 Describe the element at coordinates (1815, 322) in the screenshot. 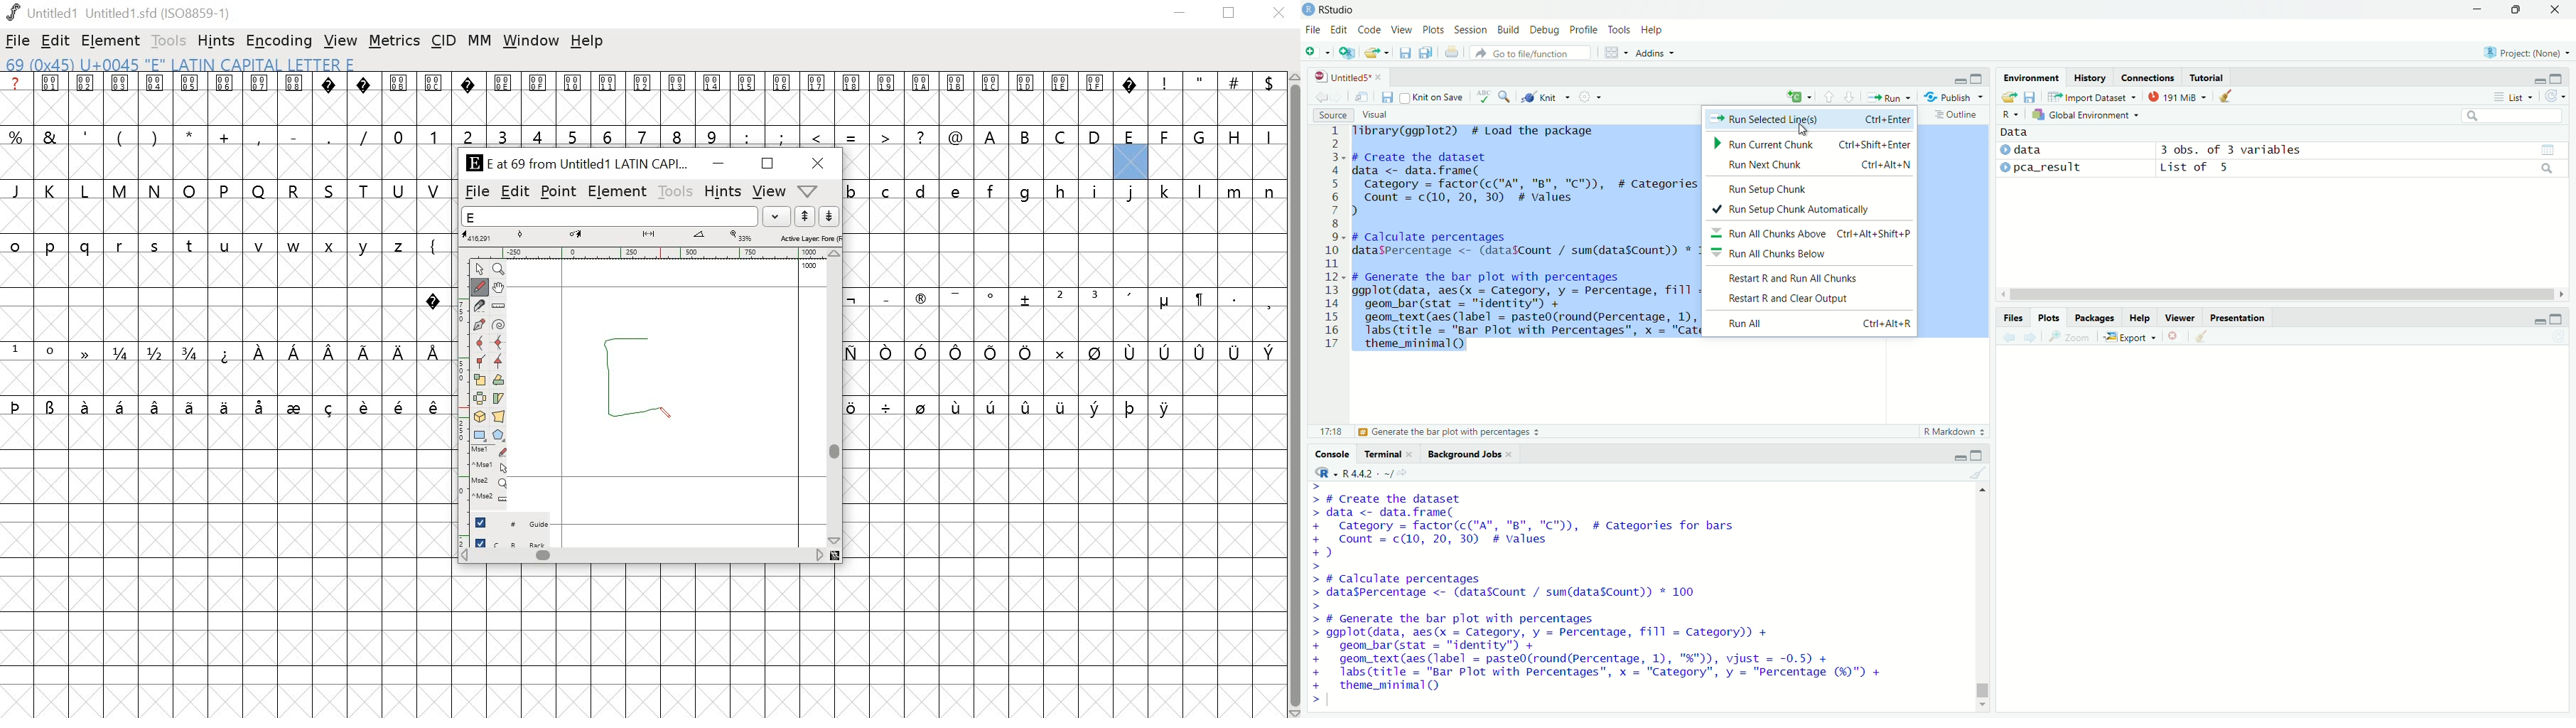

I see `run all` at that location.